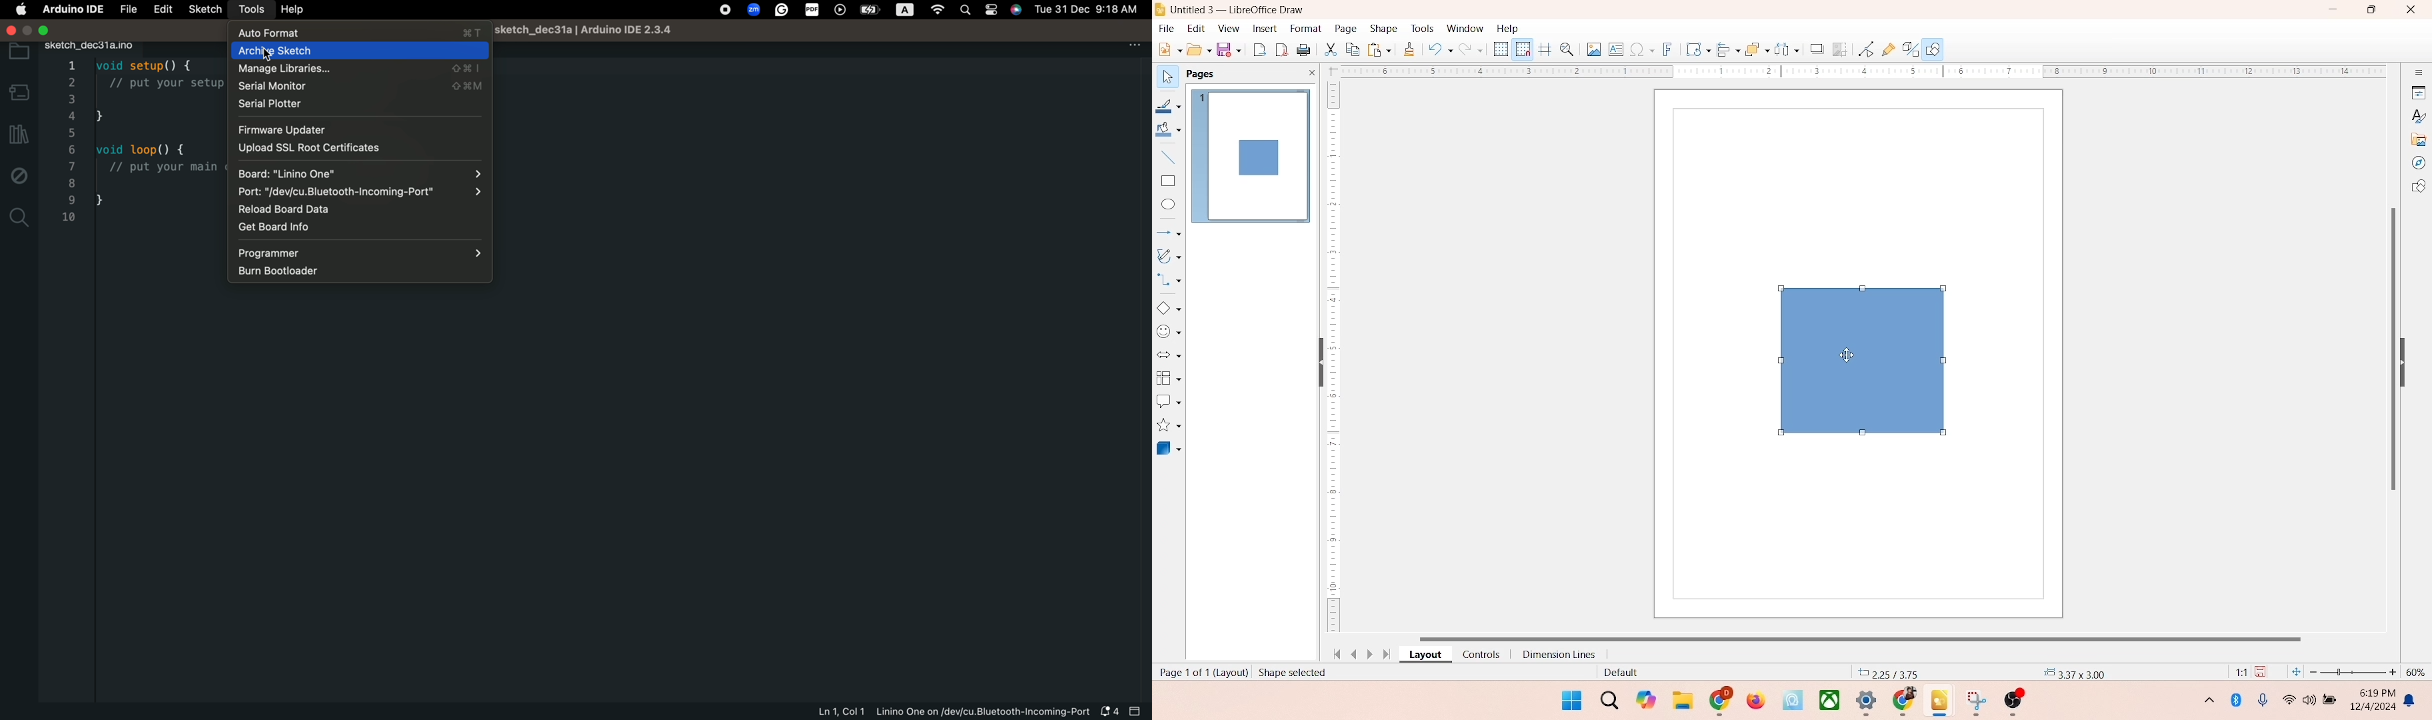  Describe the element at coordinates (1239, 8) in the screenshot. I see `title` at that location.